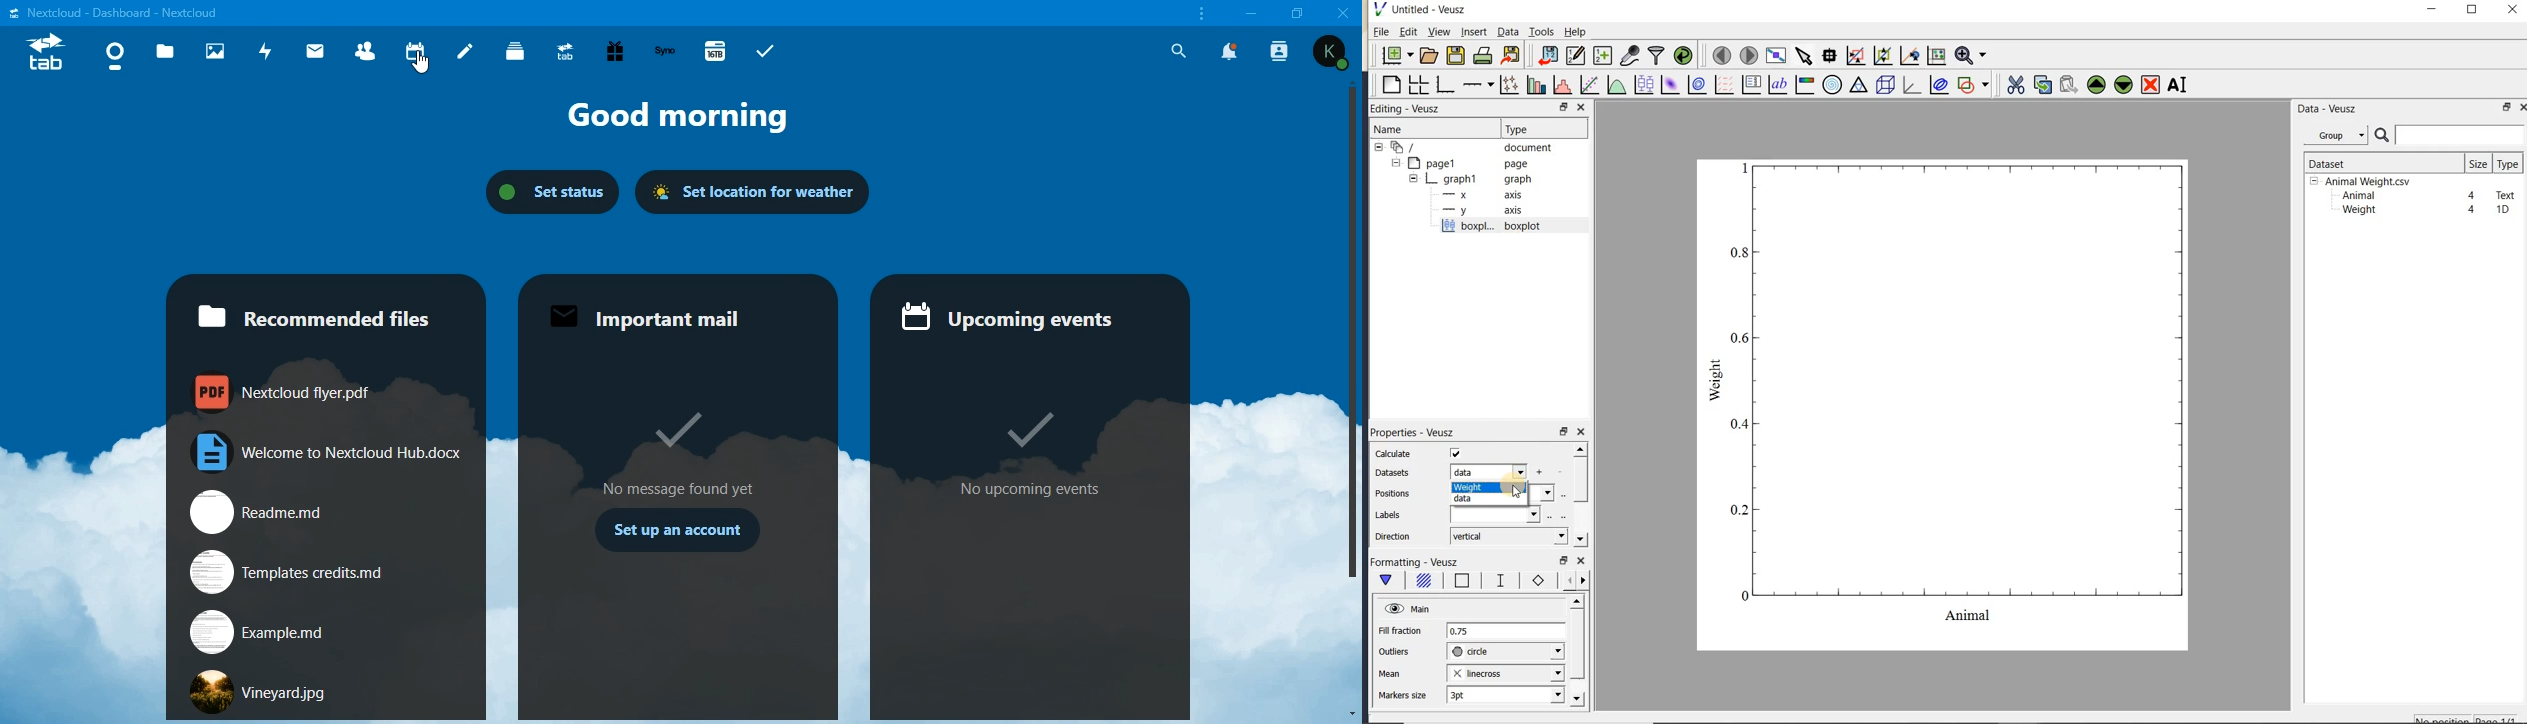  Describe the element at coordinates (1467, 148) in the screenshot. I see `document` at that location.